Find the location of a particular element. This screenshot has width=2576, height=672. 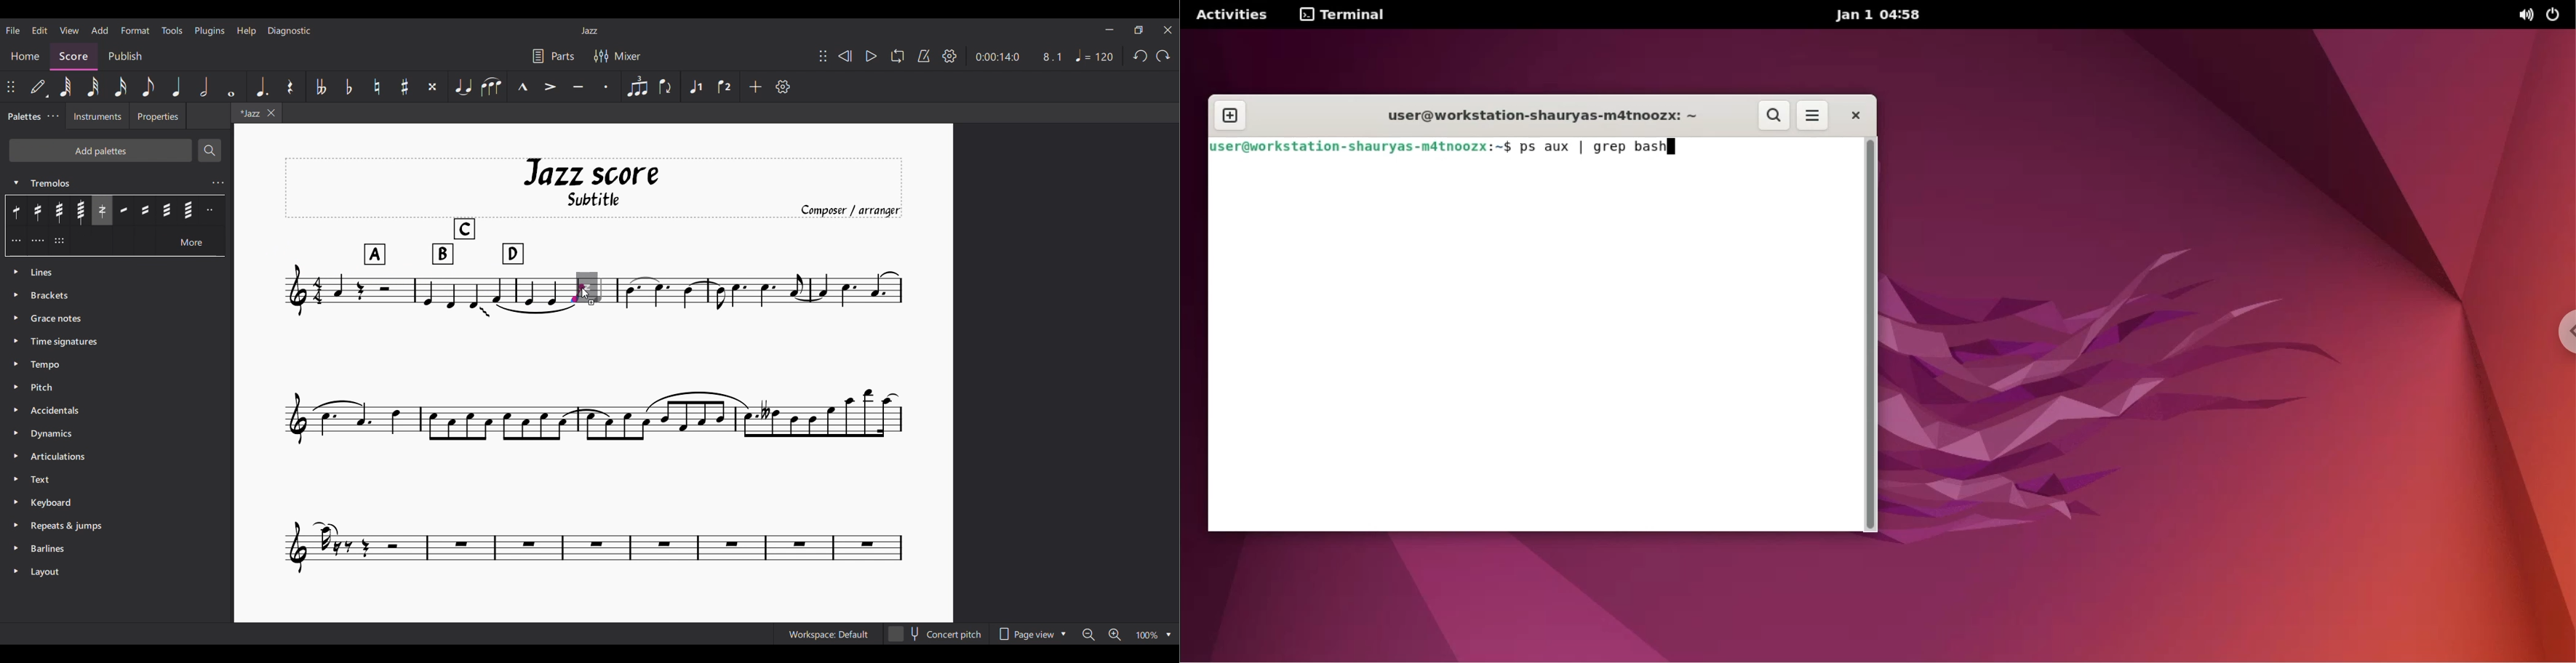

Staccato is located at coordinates (606, 87).